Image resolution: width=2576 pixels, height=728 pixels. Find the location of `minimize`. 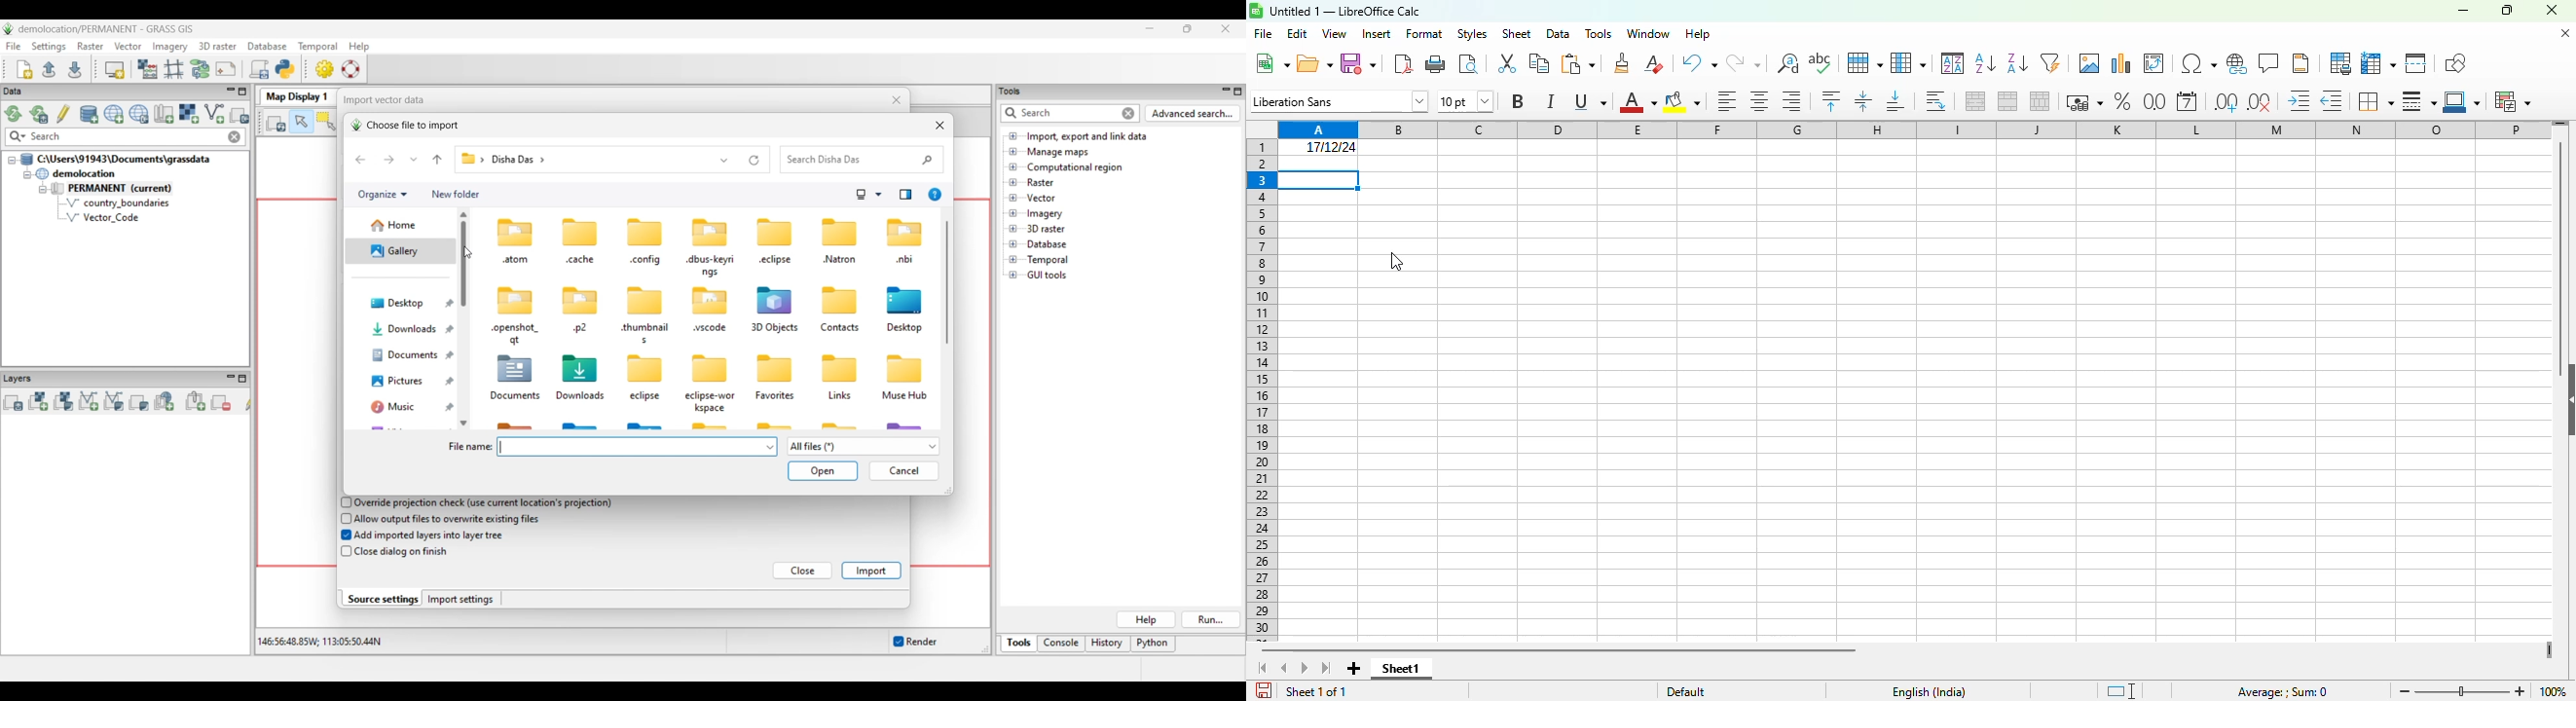

minimize is located at coordinates (2462, 10).